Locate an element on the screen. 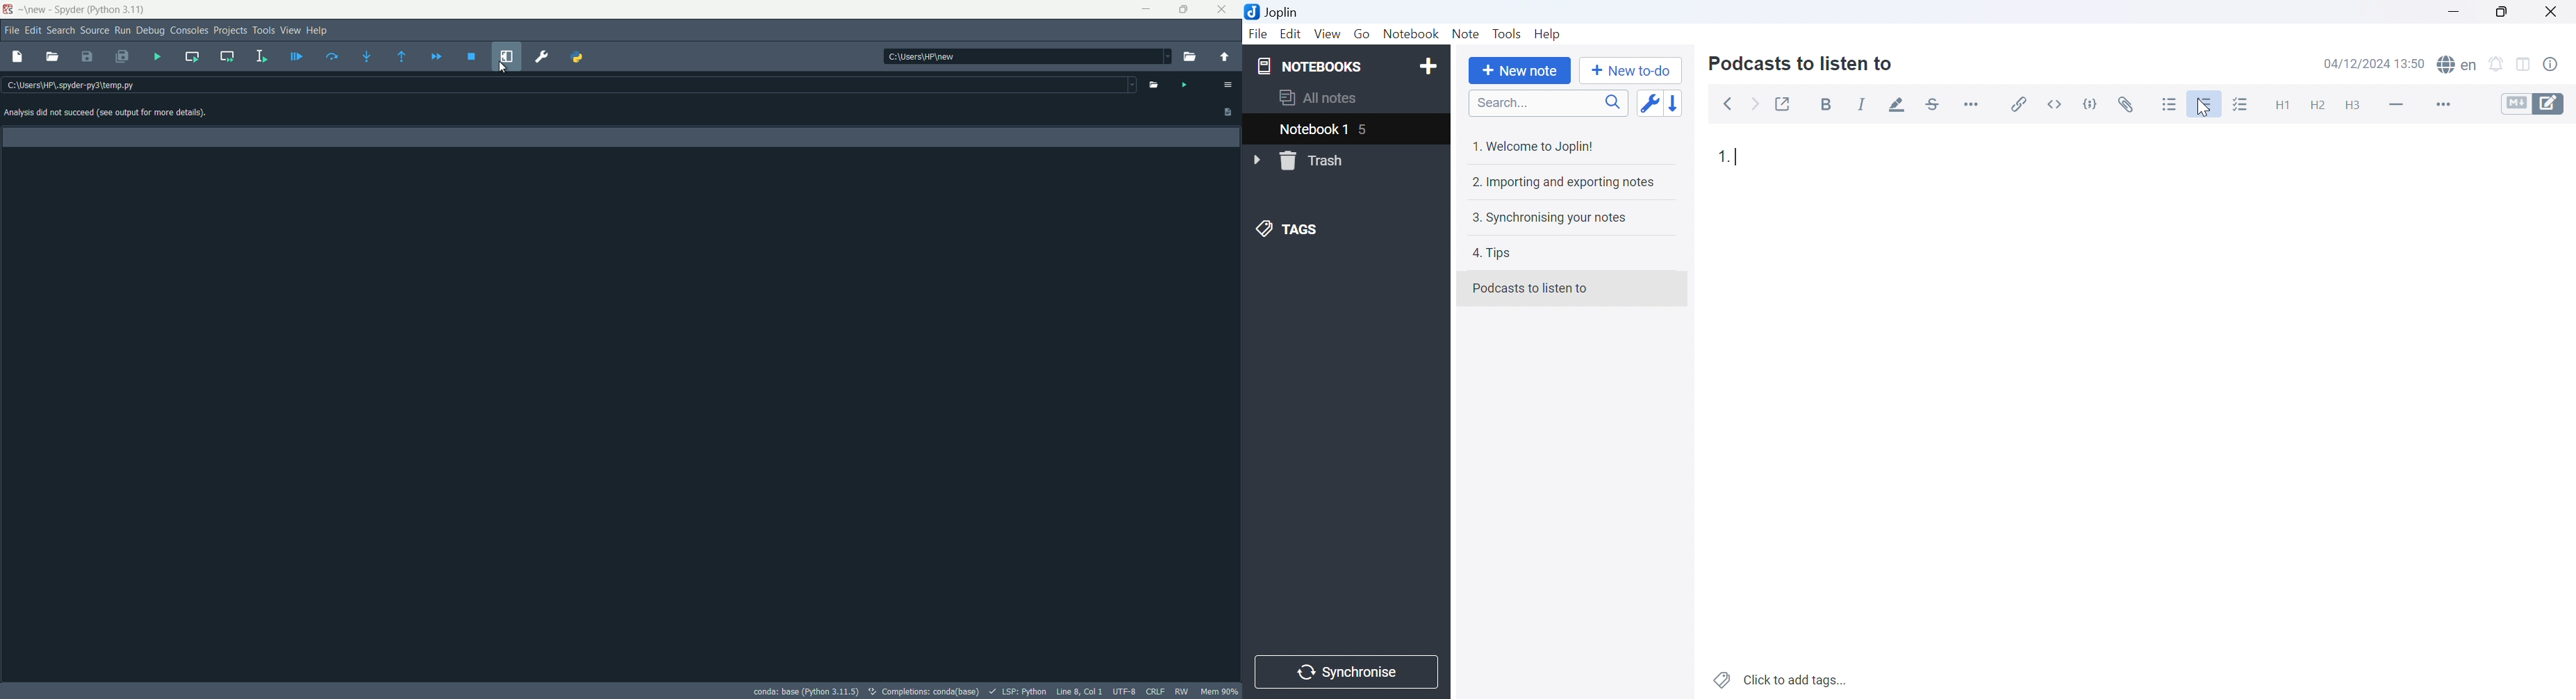  Go is located at coordinates (1362, 33).